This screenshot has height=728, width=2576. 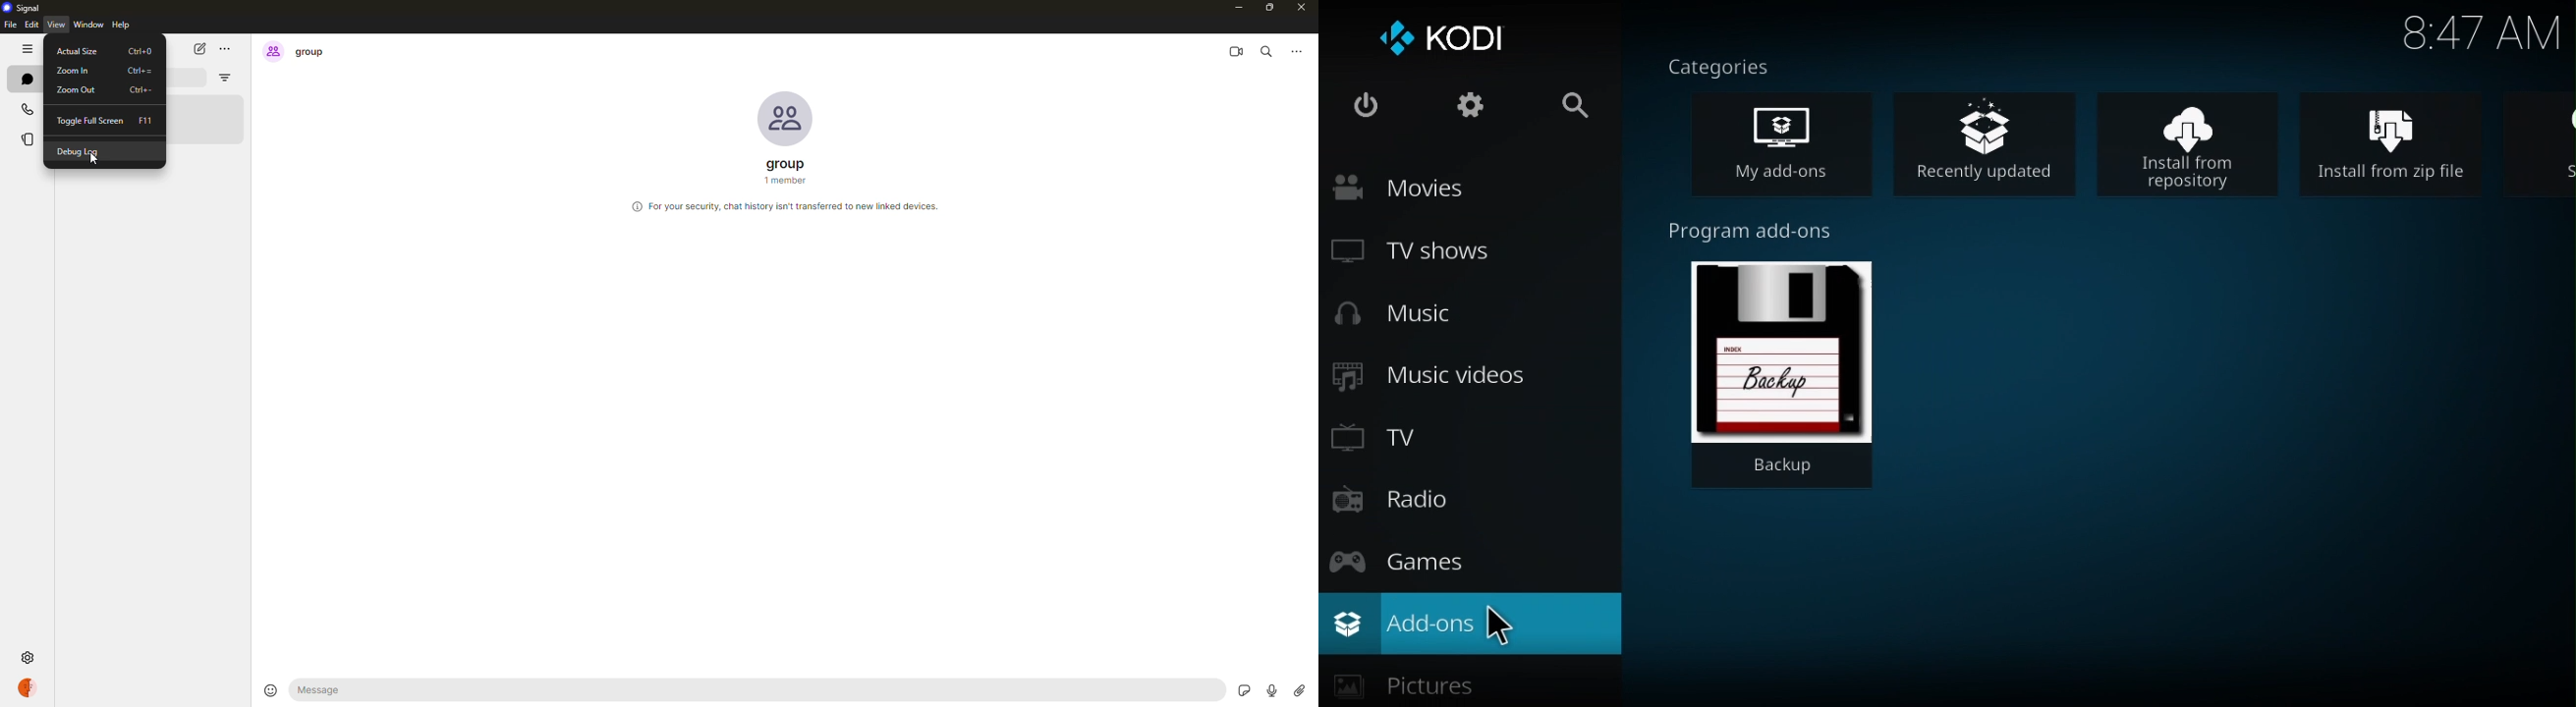 What do you see at coordinates (1409, 317) in the screenshot?
I see `Music` at bounding box center [1409, 317].